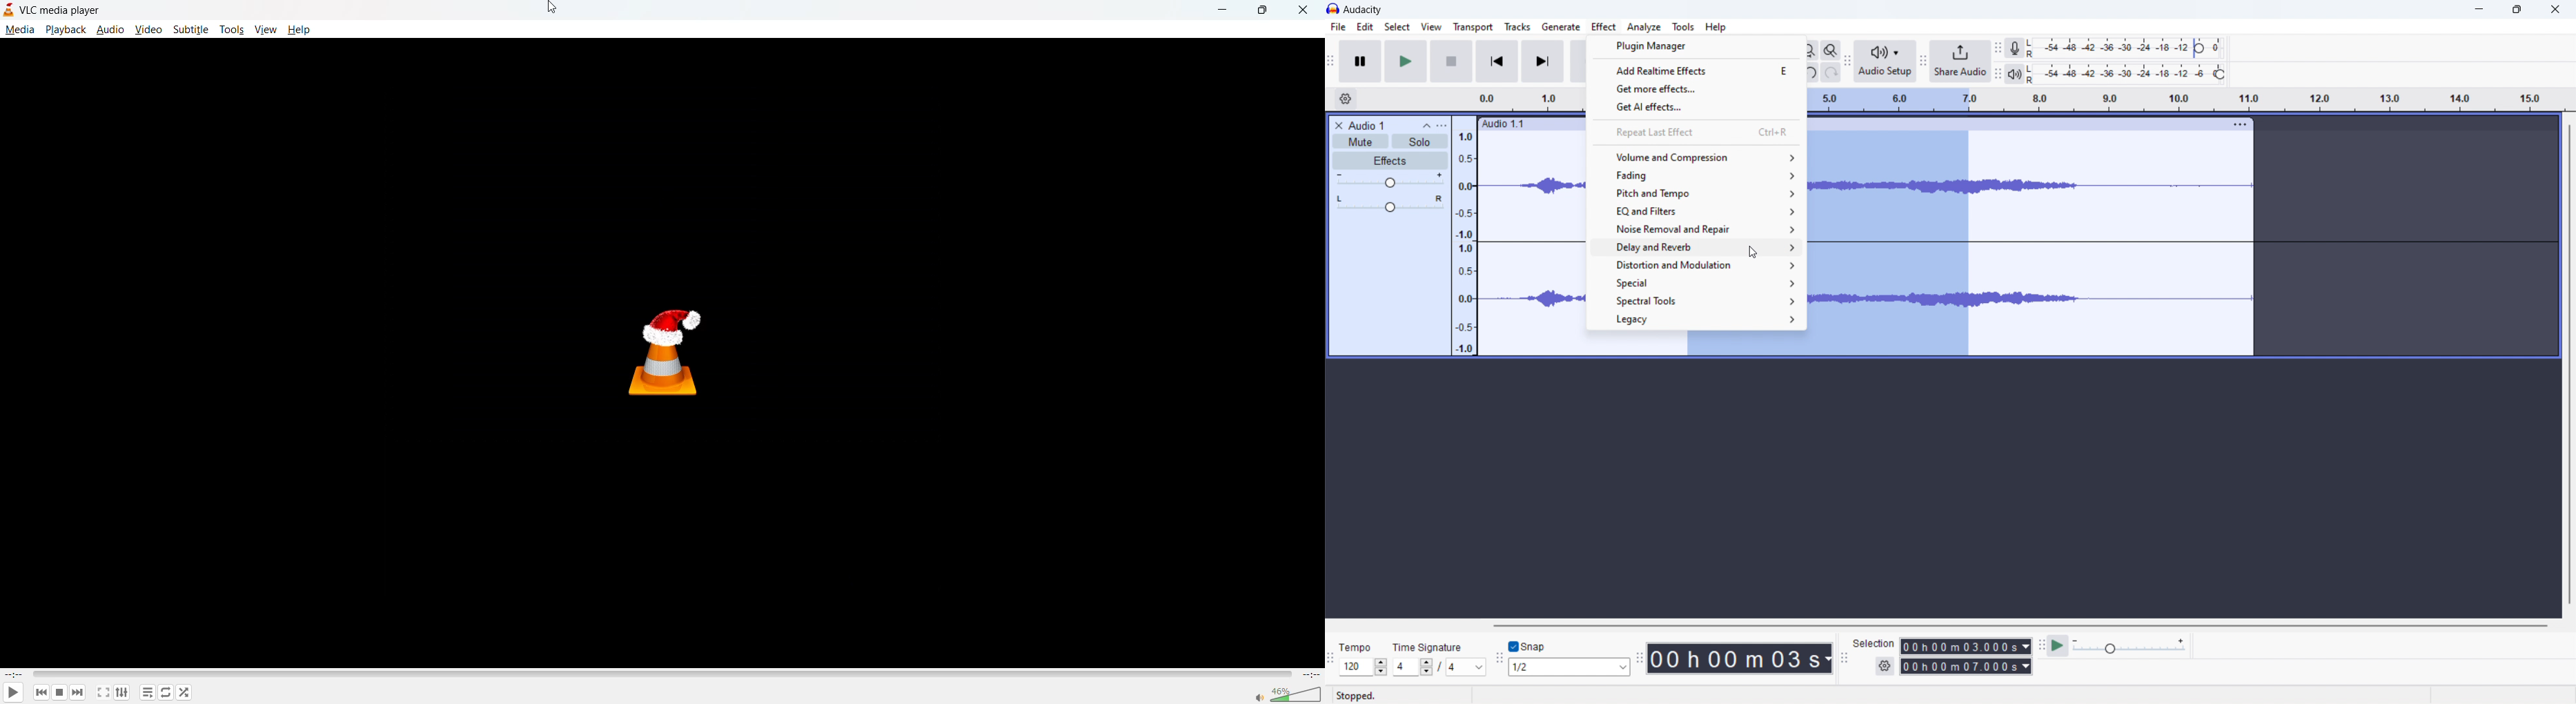 Image resolution: width=2576 pixels, height=728 pixels. I want to click on stop, so click(1451, 61).